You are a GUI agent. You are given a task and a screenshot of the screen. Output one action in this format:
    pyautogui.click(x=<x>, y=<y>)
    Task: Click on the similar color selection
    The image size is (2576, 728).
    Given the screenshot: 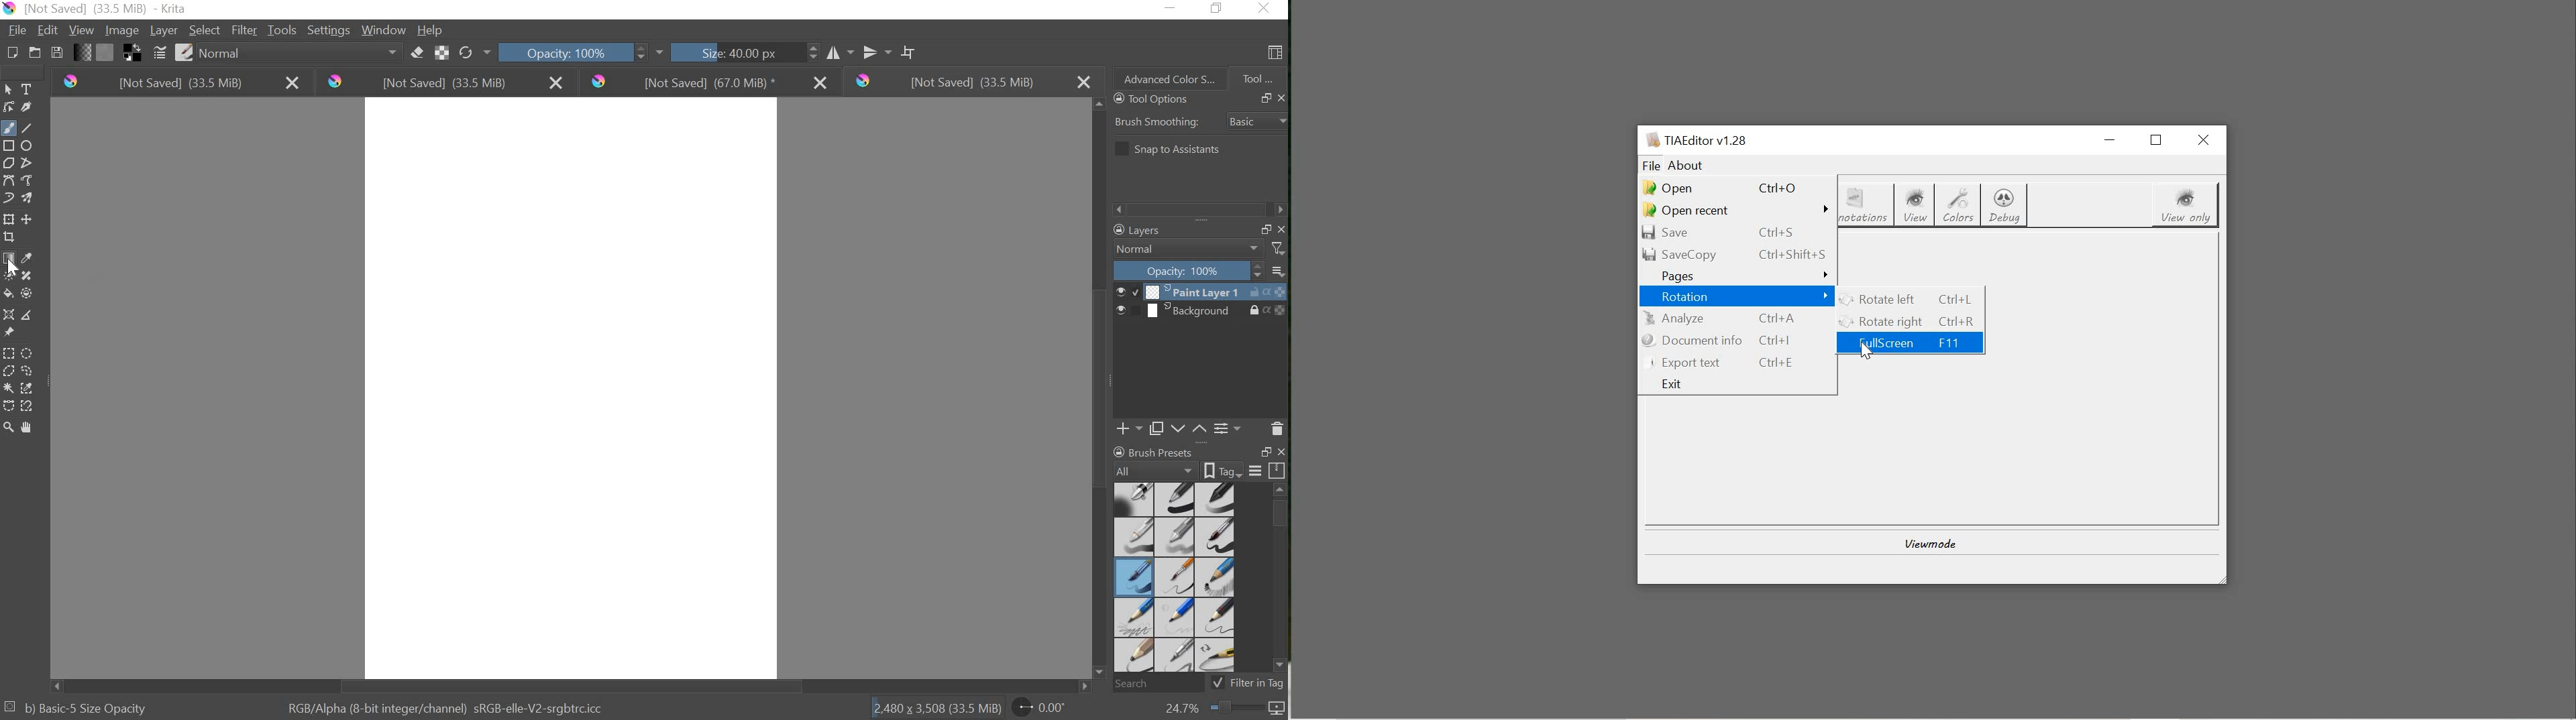 What is the action you would take?
    pyautogui.click(x=30, y=388)
    